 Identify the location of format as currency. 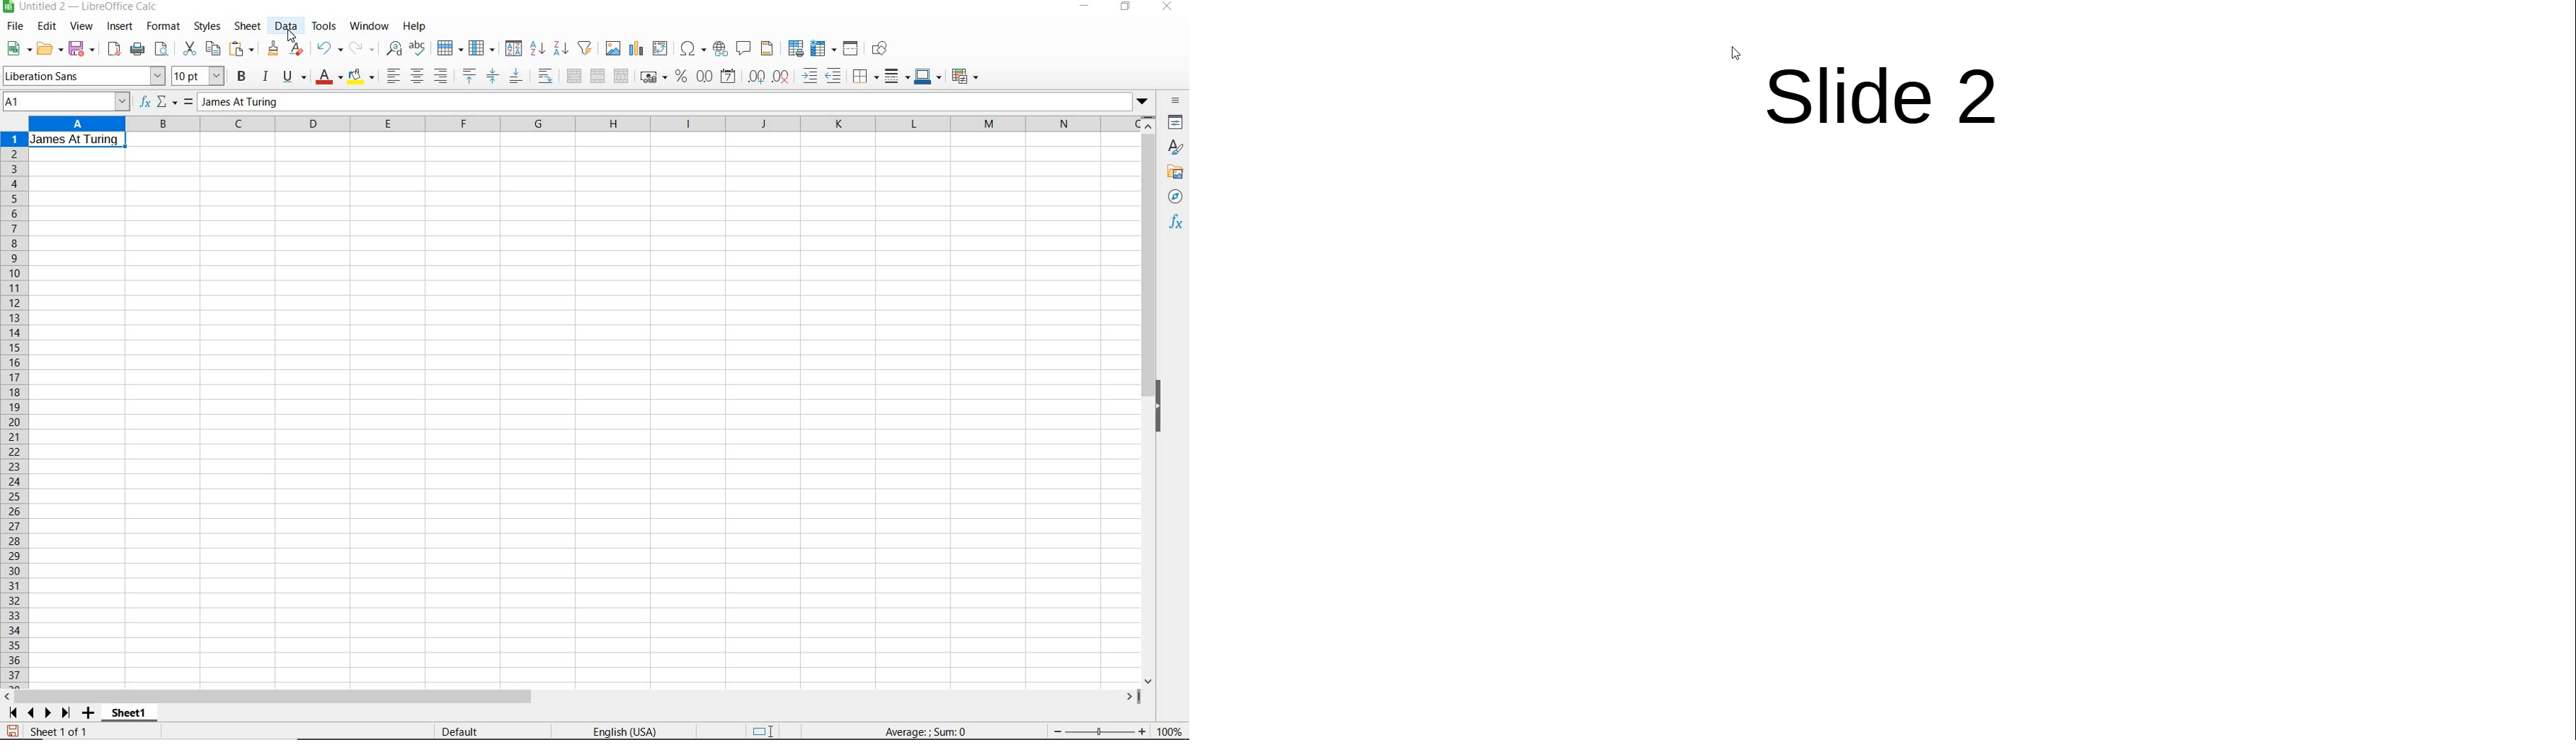
(653, 77).